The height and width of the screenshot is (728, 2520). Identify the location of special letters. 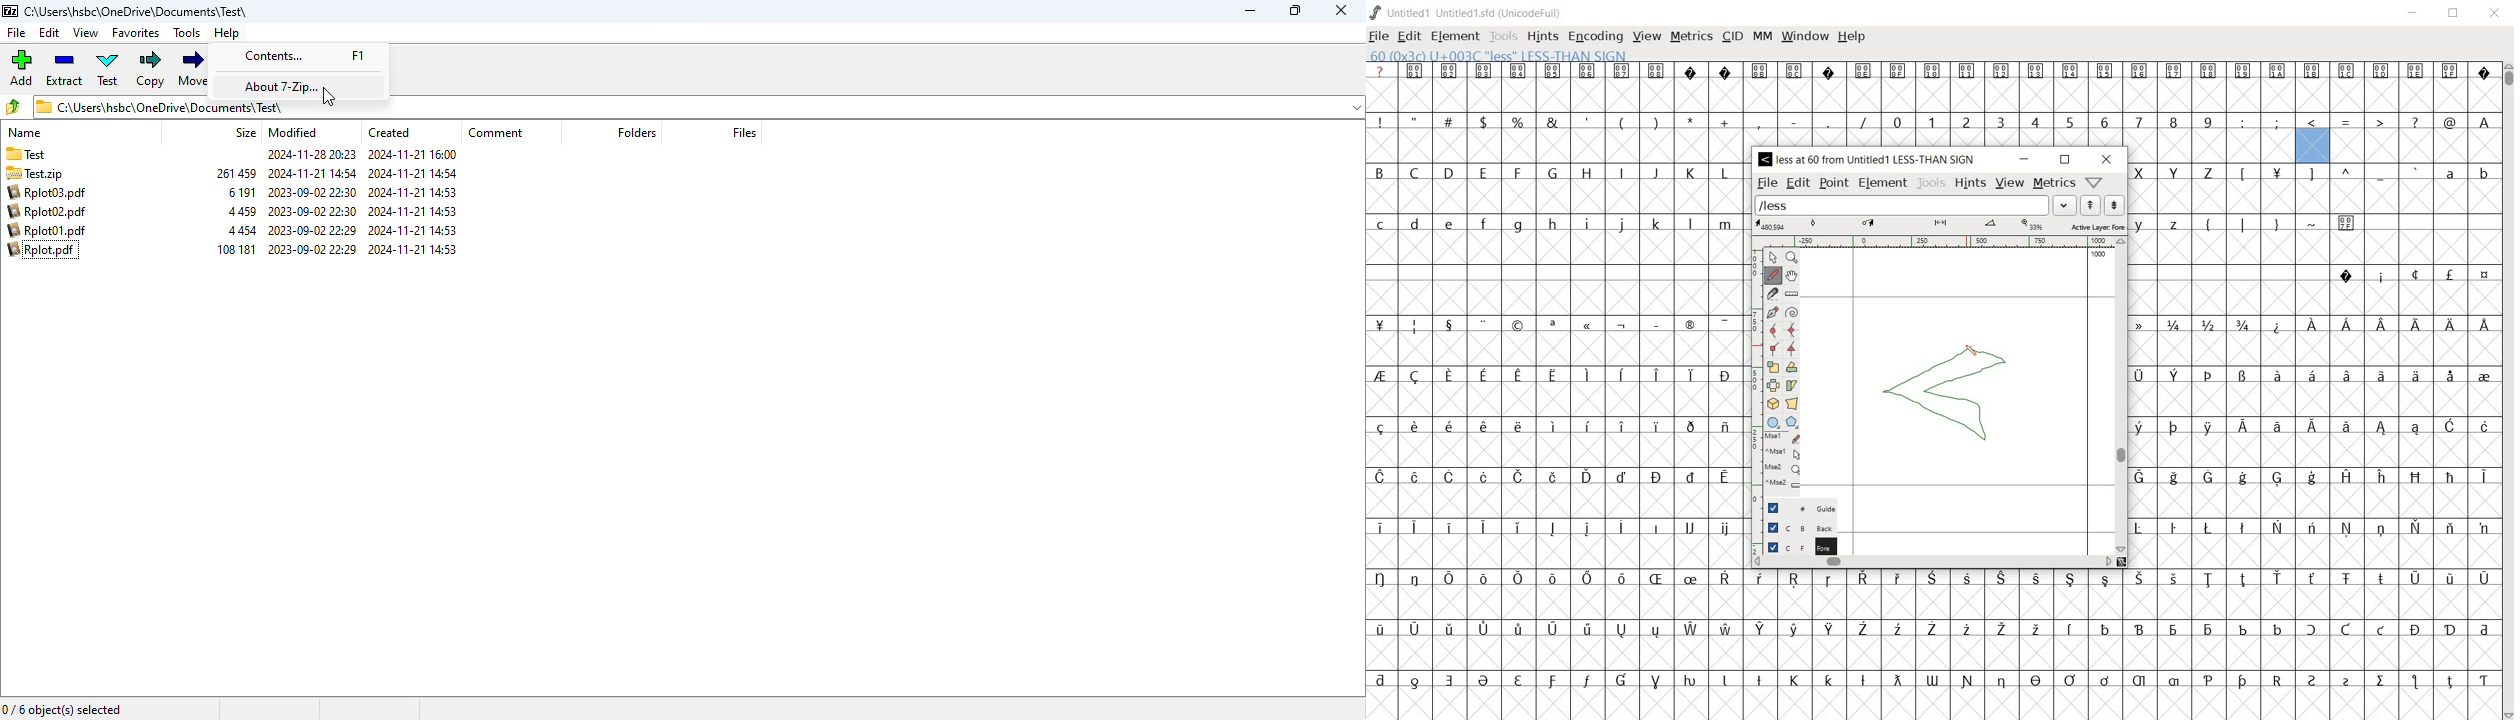
(1553, 528).